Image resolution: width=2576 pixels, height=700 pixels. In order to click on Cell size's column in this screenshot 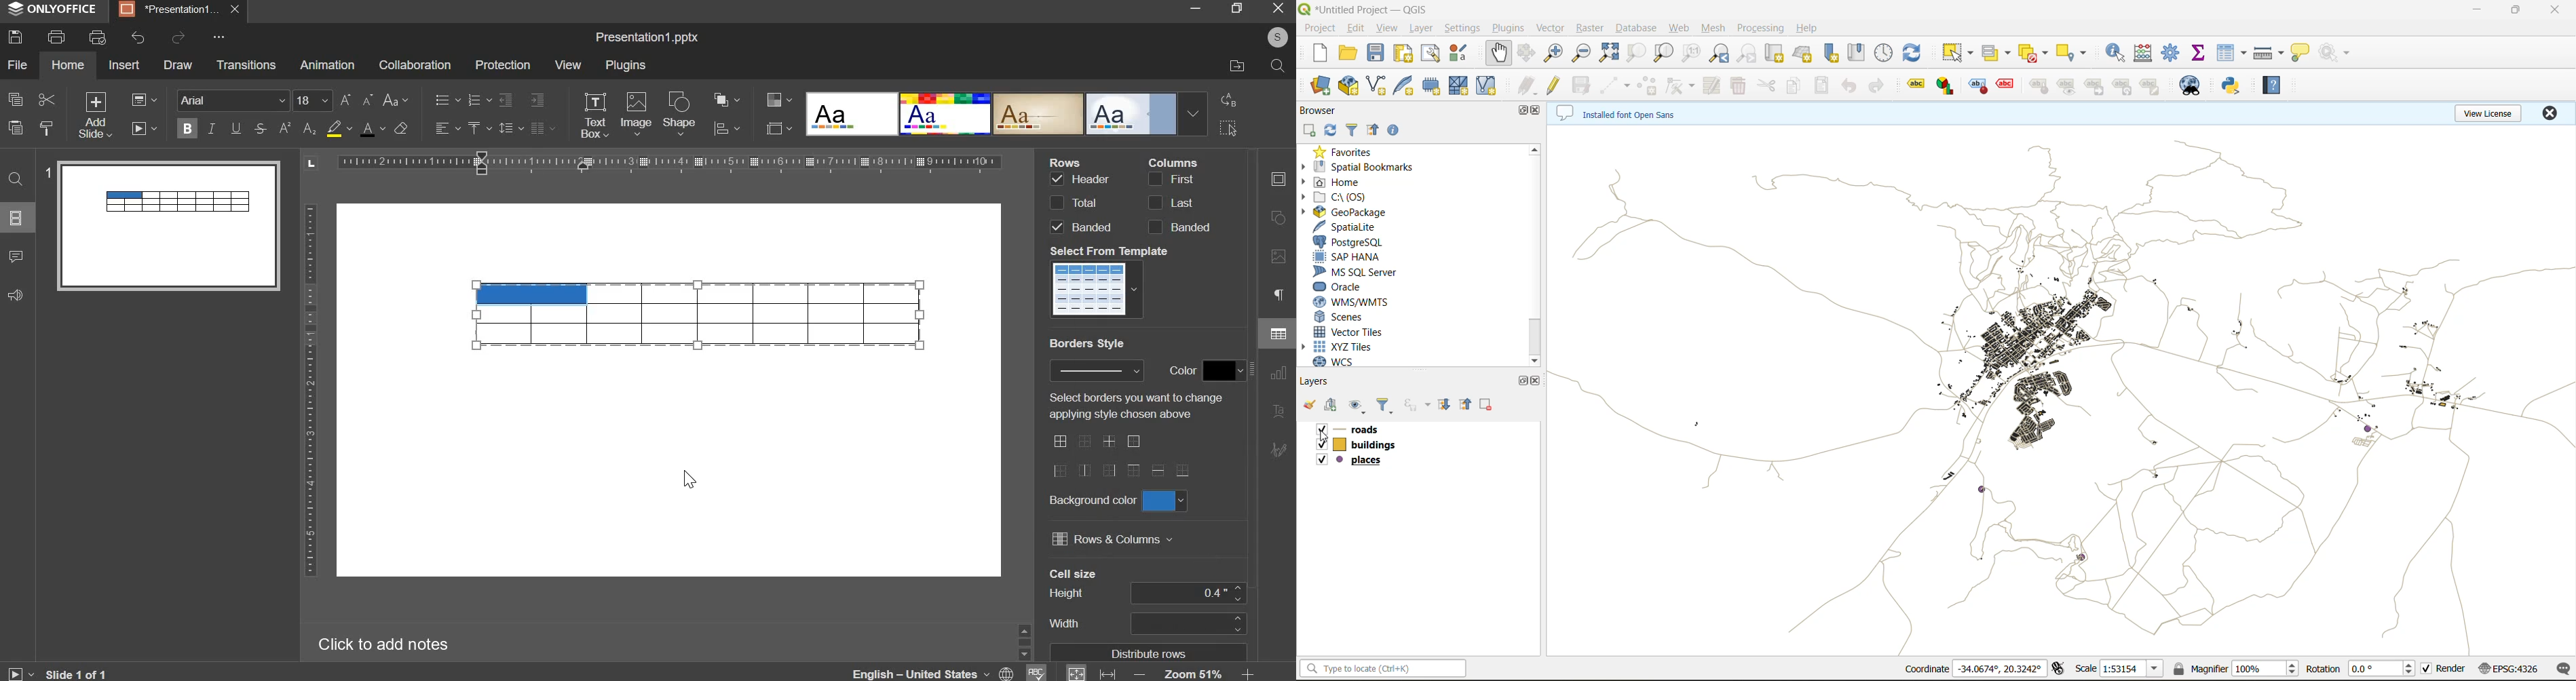, I will do `click(1073, 600)`.